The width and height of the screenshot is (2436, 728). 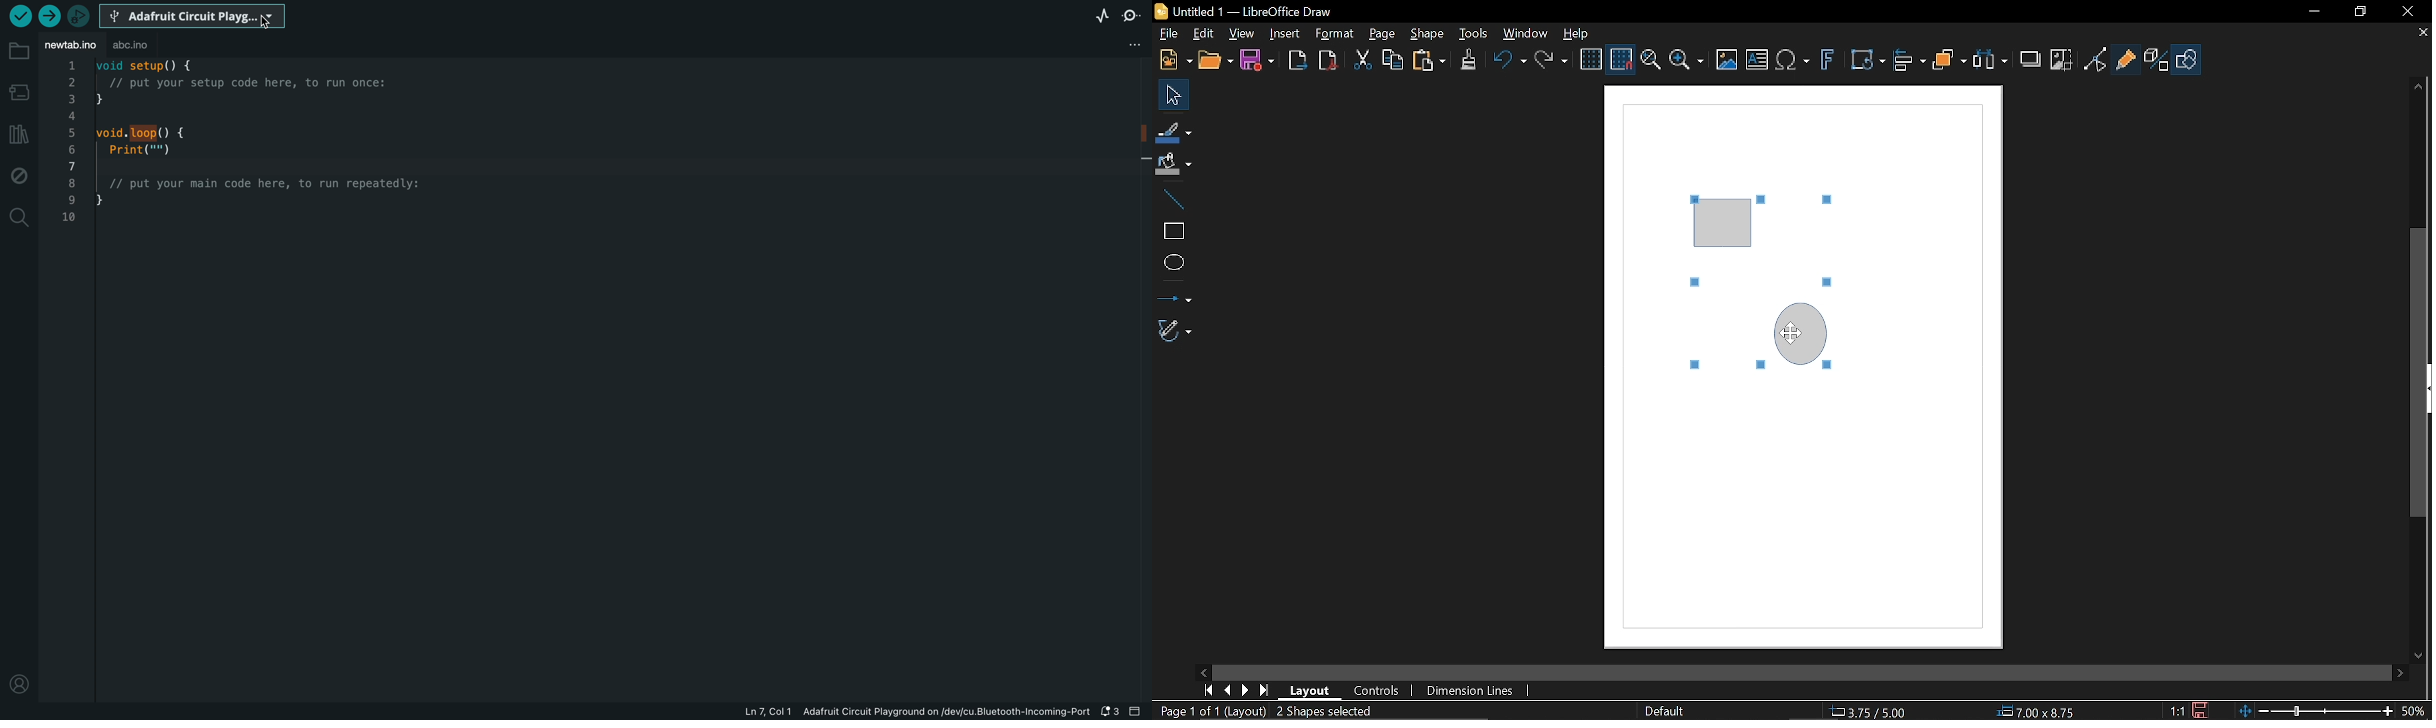 I want to click on Move right, so click(x=2402, y=674).